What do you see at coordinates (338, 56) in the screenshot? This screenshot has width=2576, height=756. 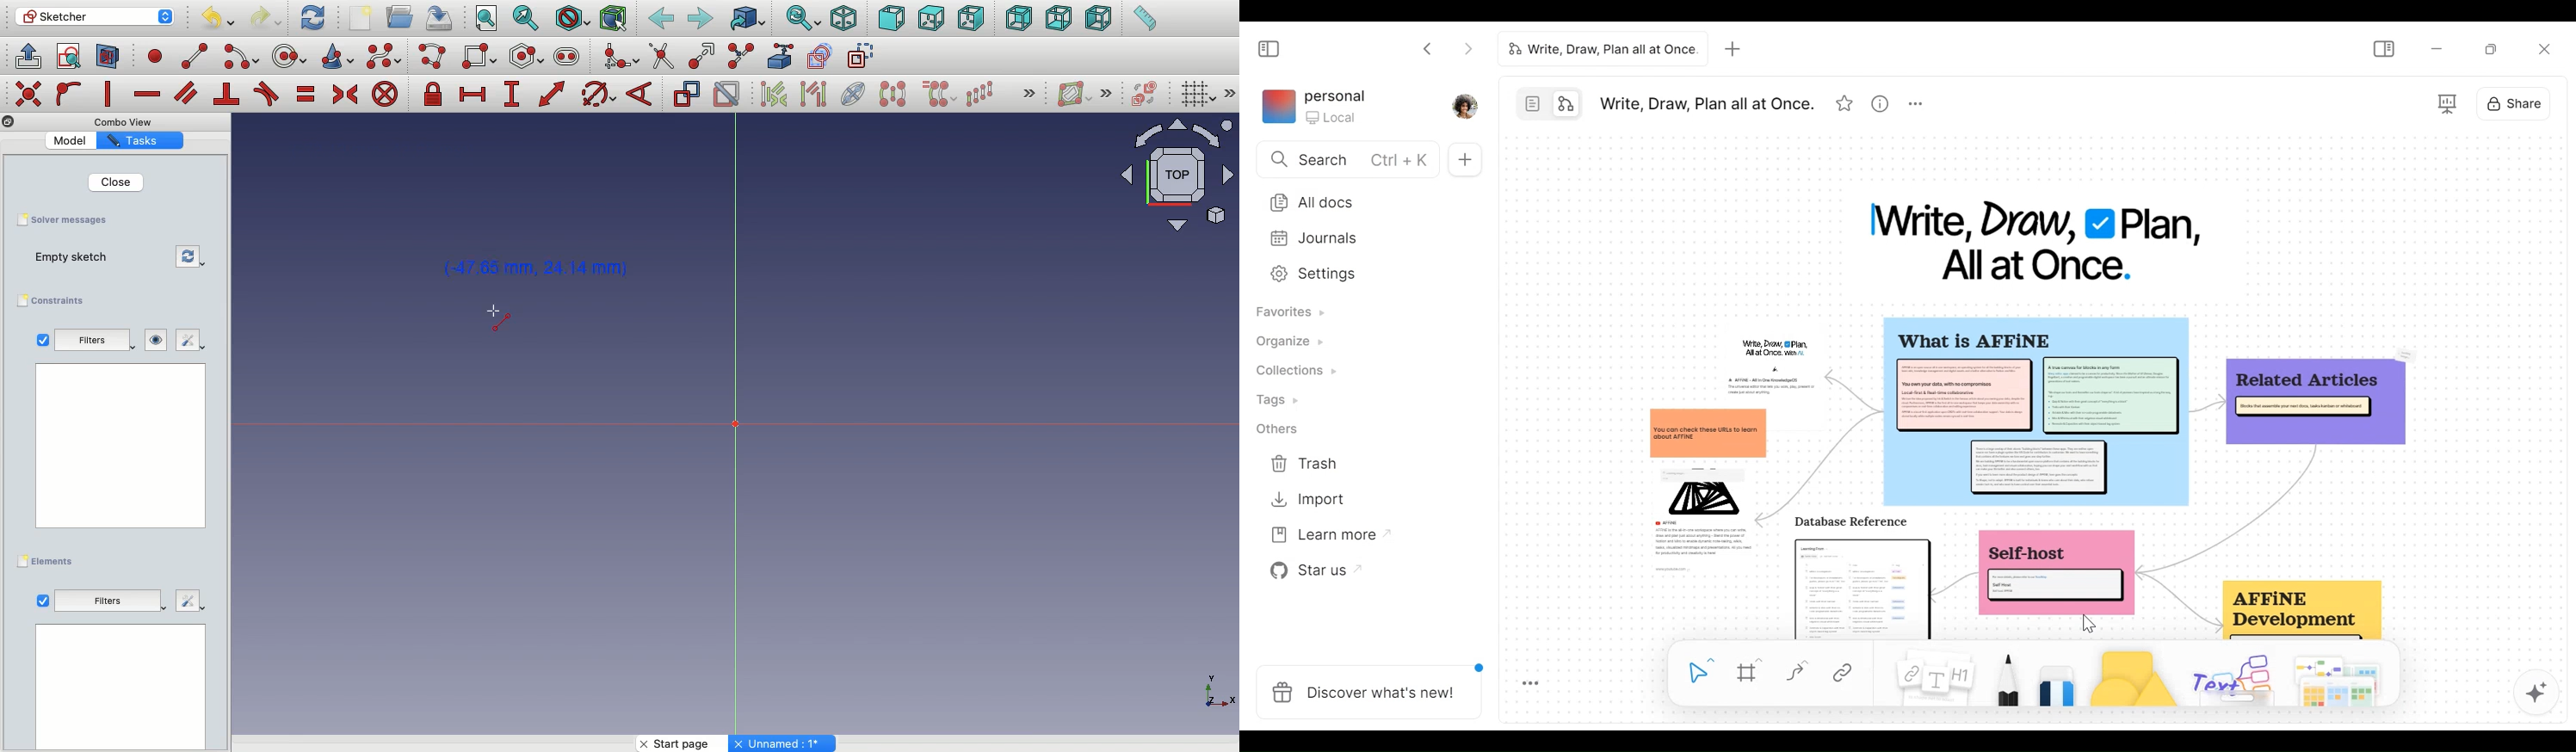 I see `Conci` at bounding box center [338, 56].